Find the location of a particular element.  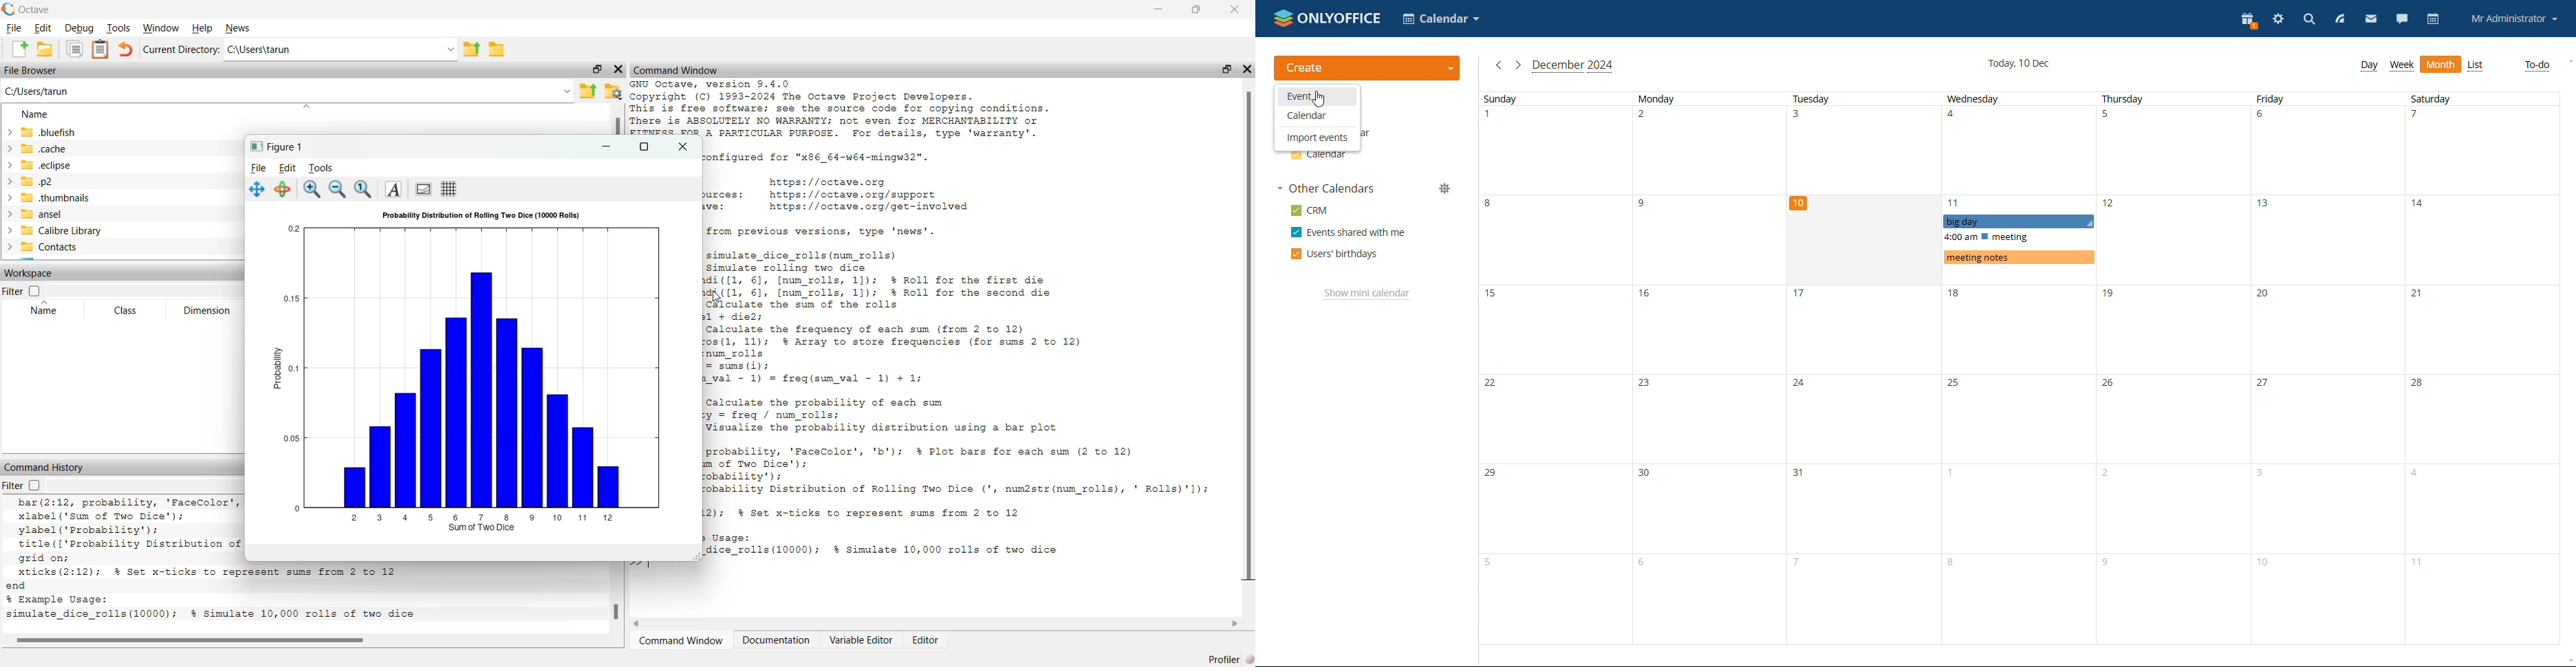

Filter is located at coordinates (24, 486).